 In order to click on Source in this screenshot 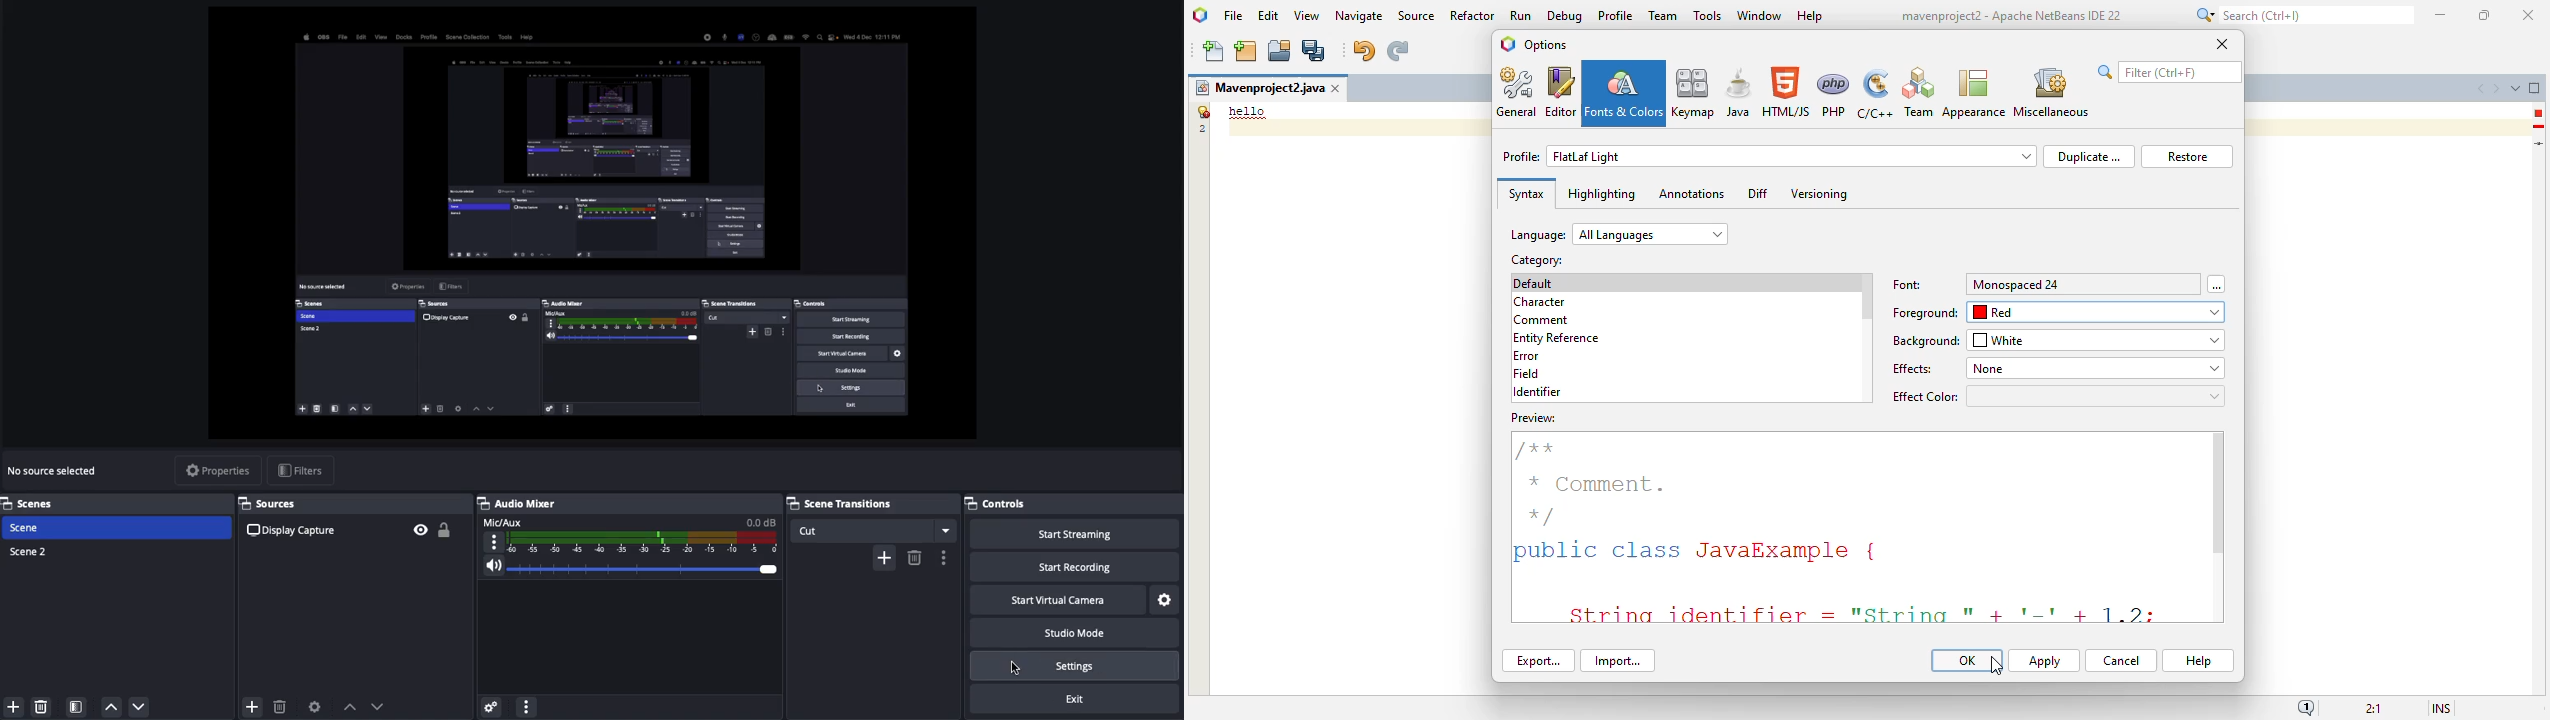, I will do `click(292, 529)`.